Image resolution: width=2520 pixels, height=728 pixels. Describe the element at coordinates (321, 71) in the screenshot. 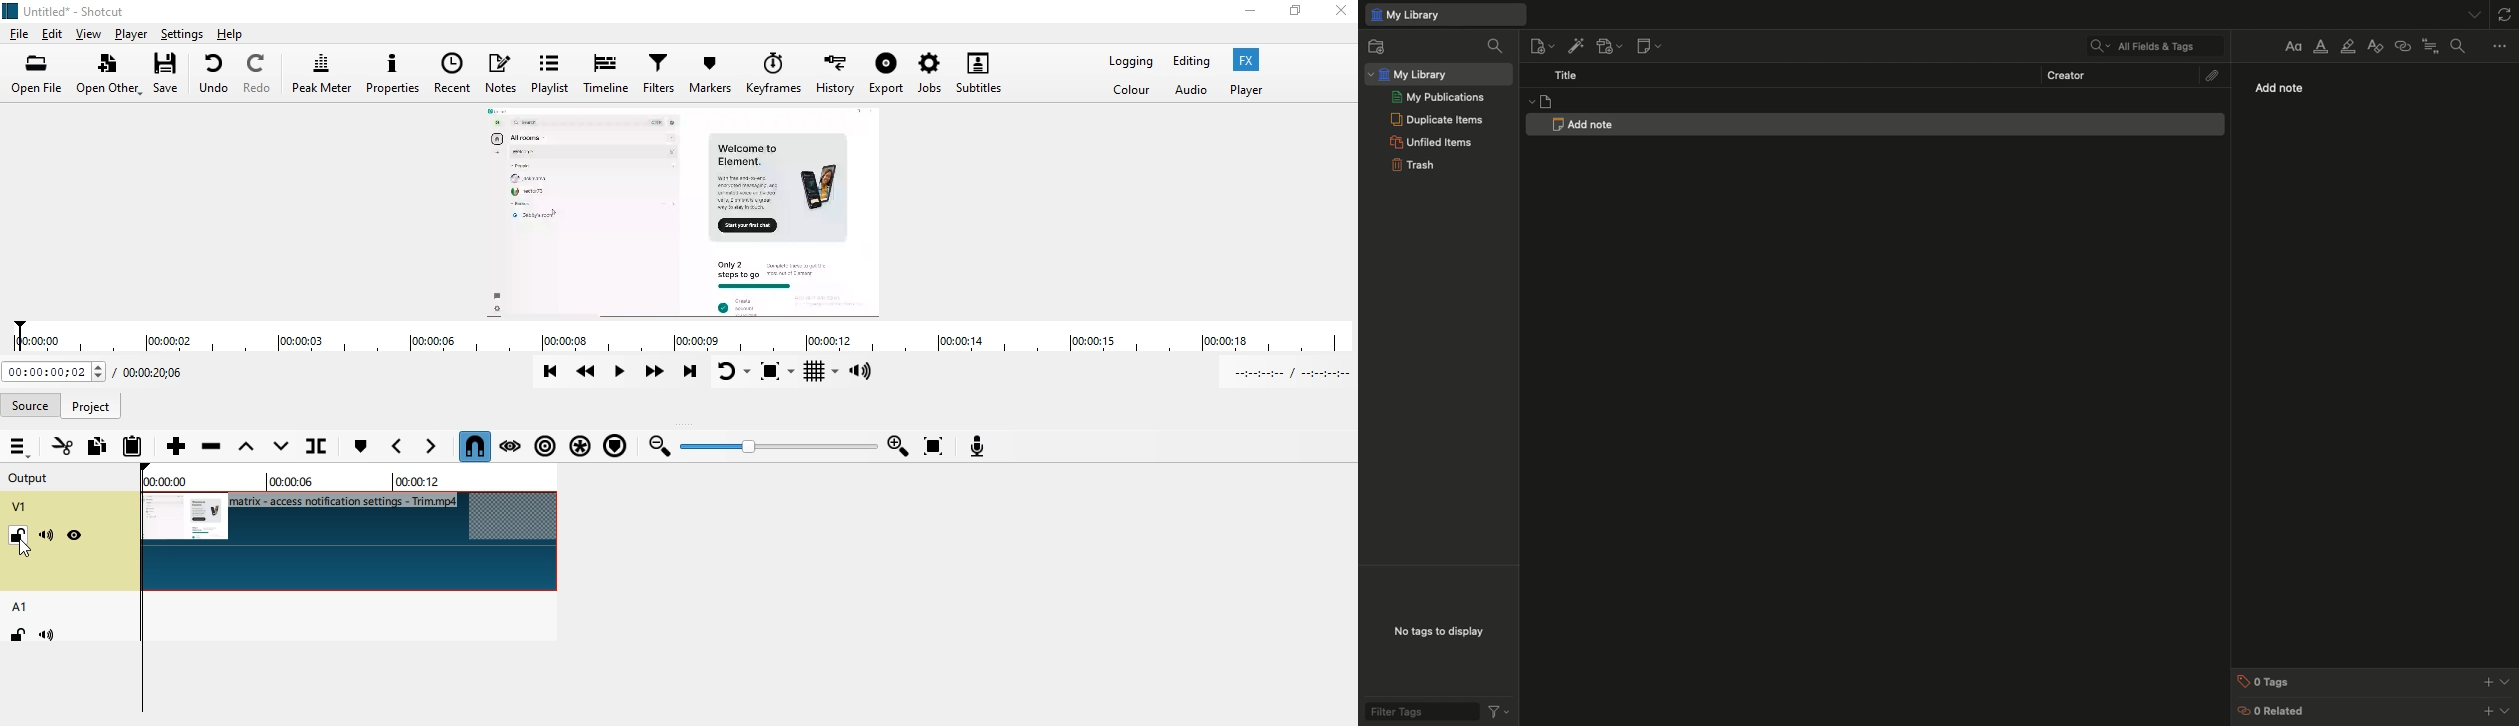

I see `peak meter` at that location.